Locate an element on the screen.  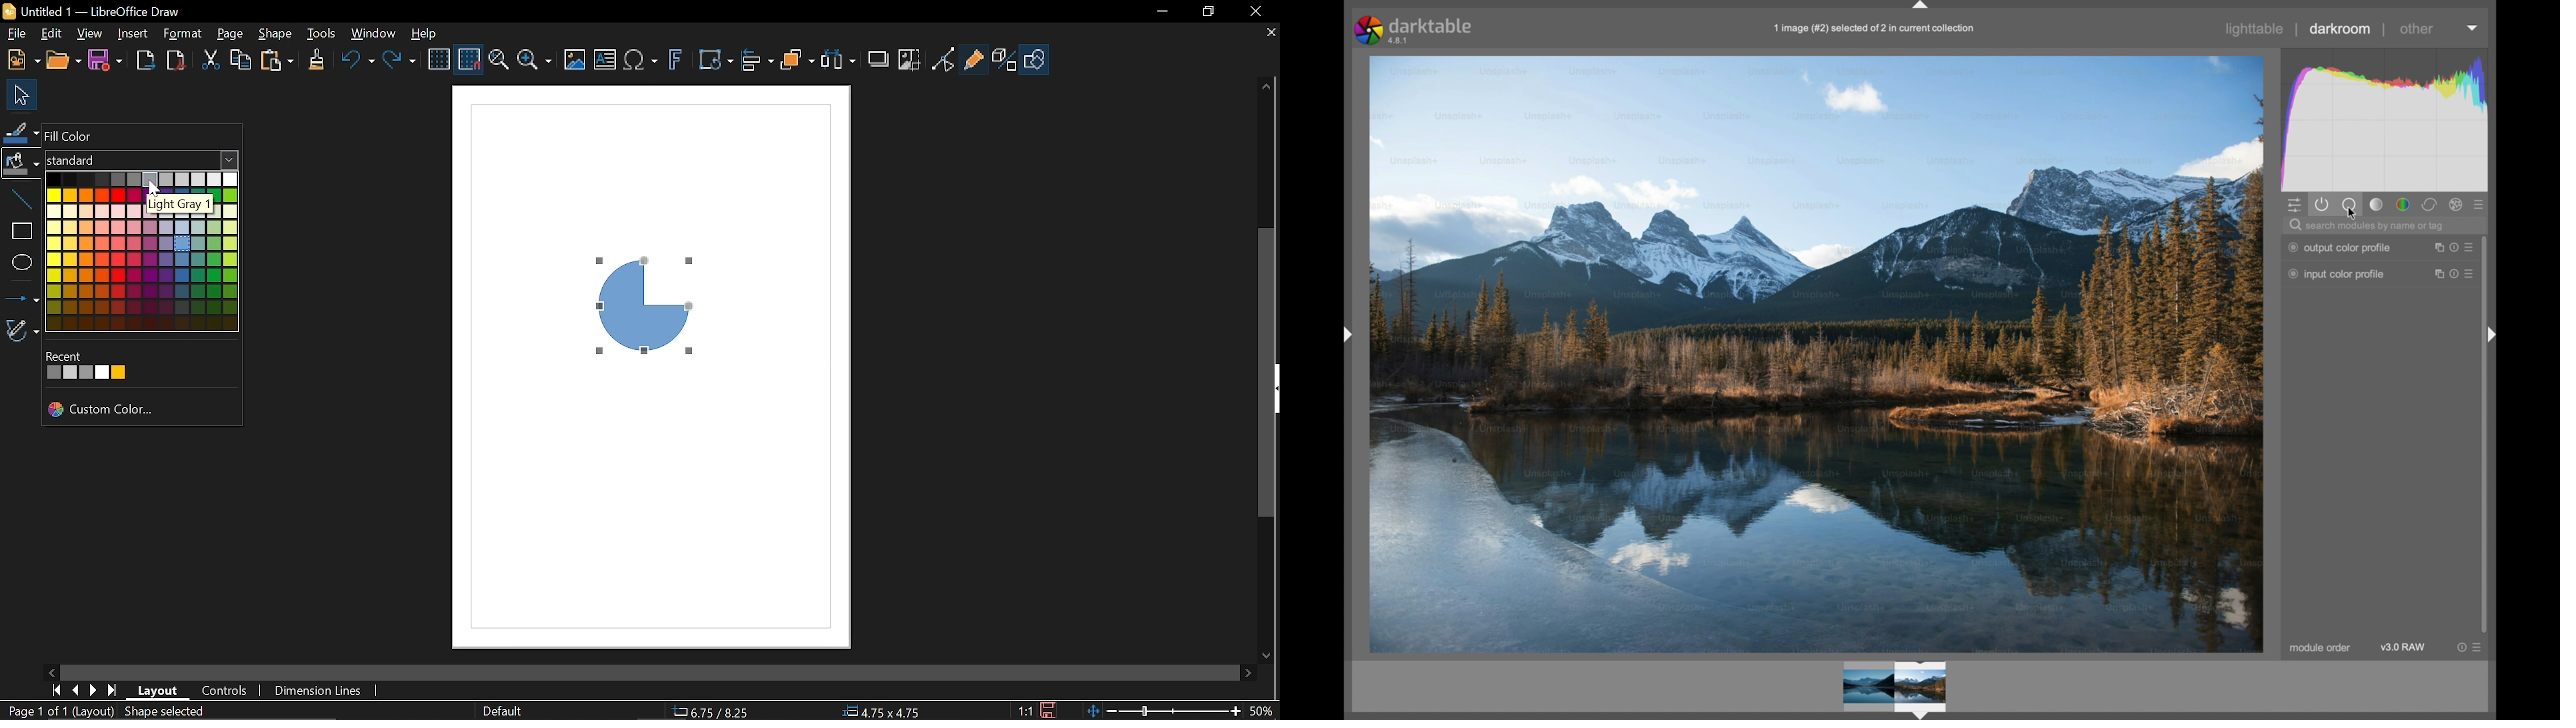
Display grid is located at coordinates (440, 62).